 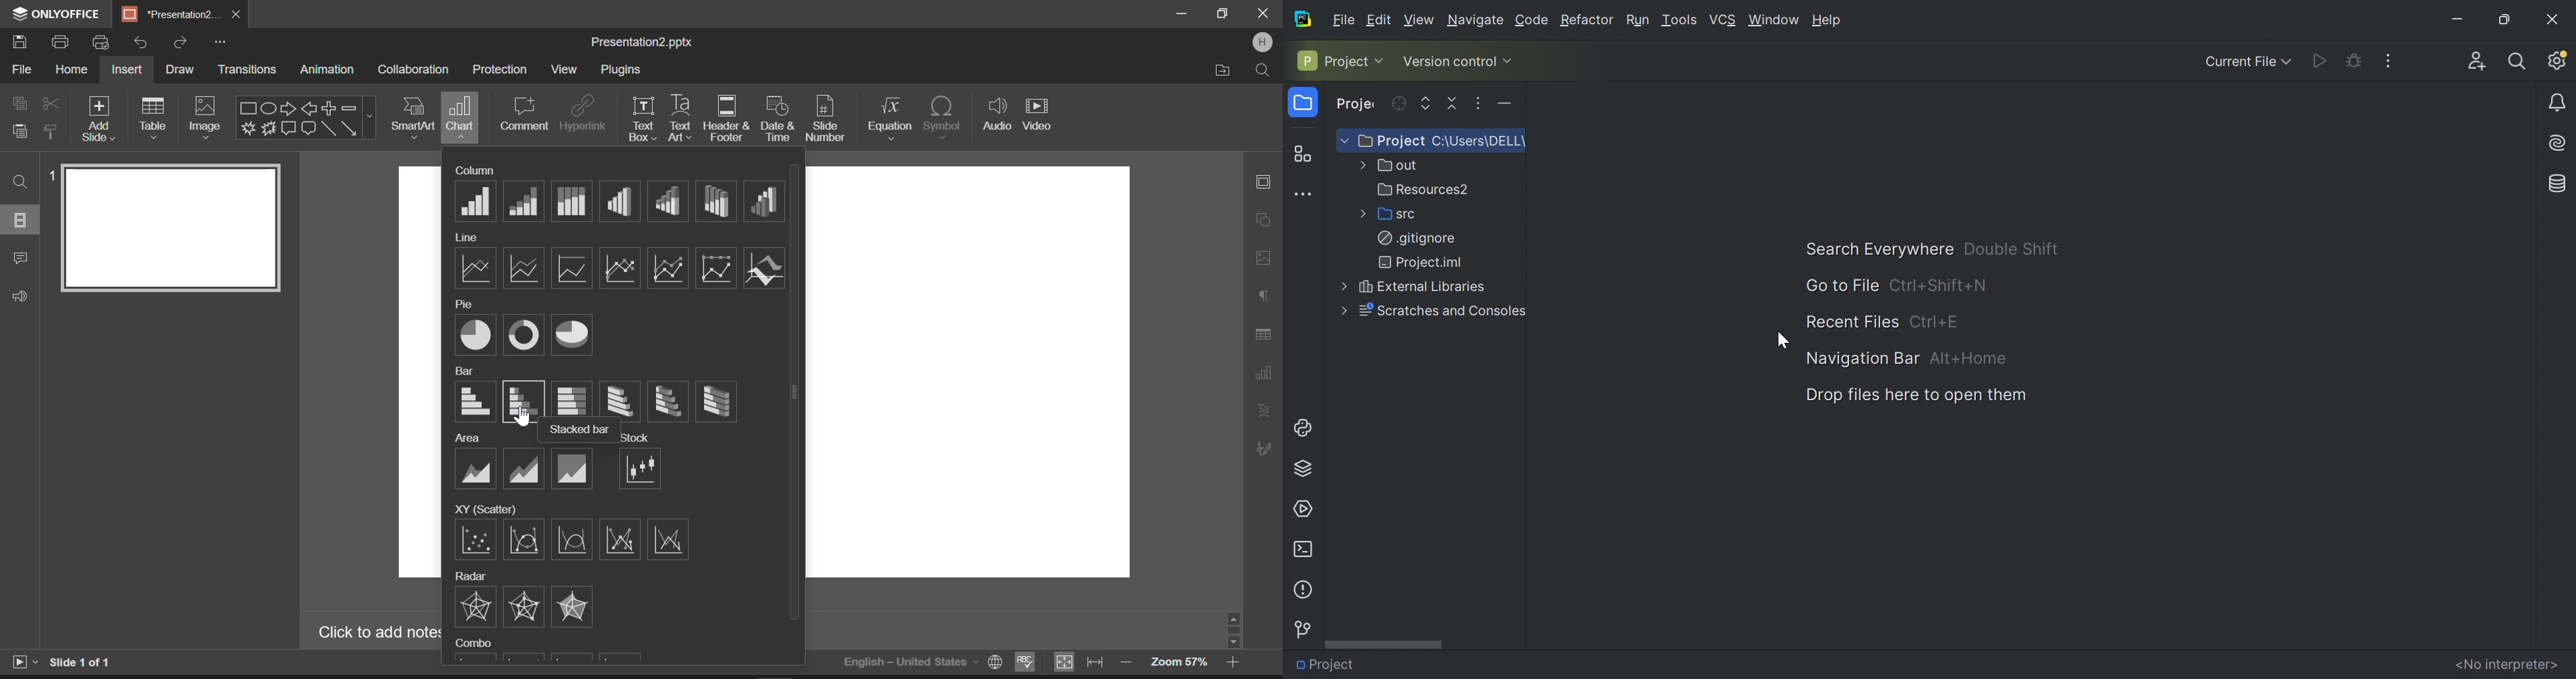 What do you see at coordinates (621, 200) in the screenshot?
I see `3-D Clustered Column` at bounding box center [621, 200].